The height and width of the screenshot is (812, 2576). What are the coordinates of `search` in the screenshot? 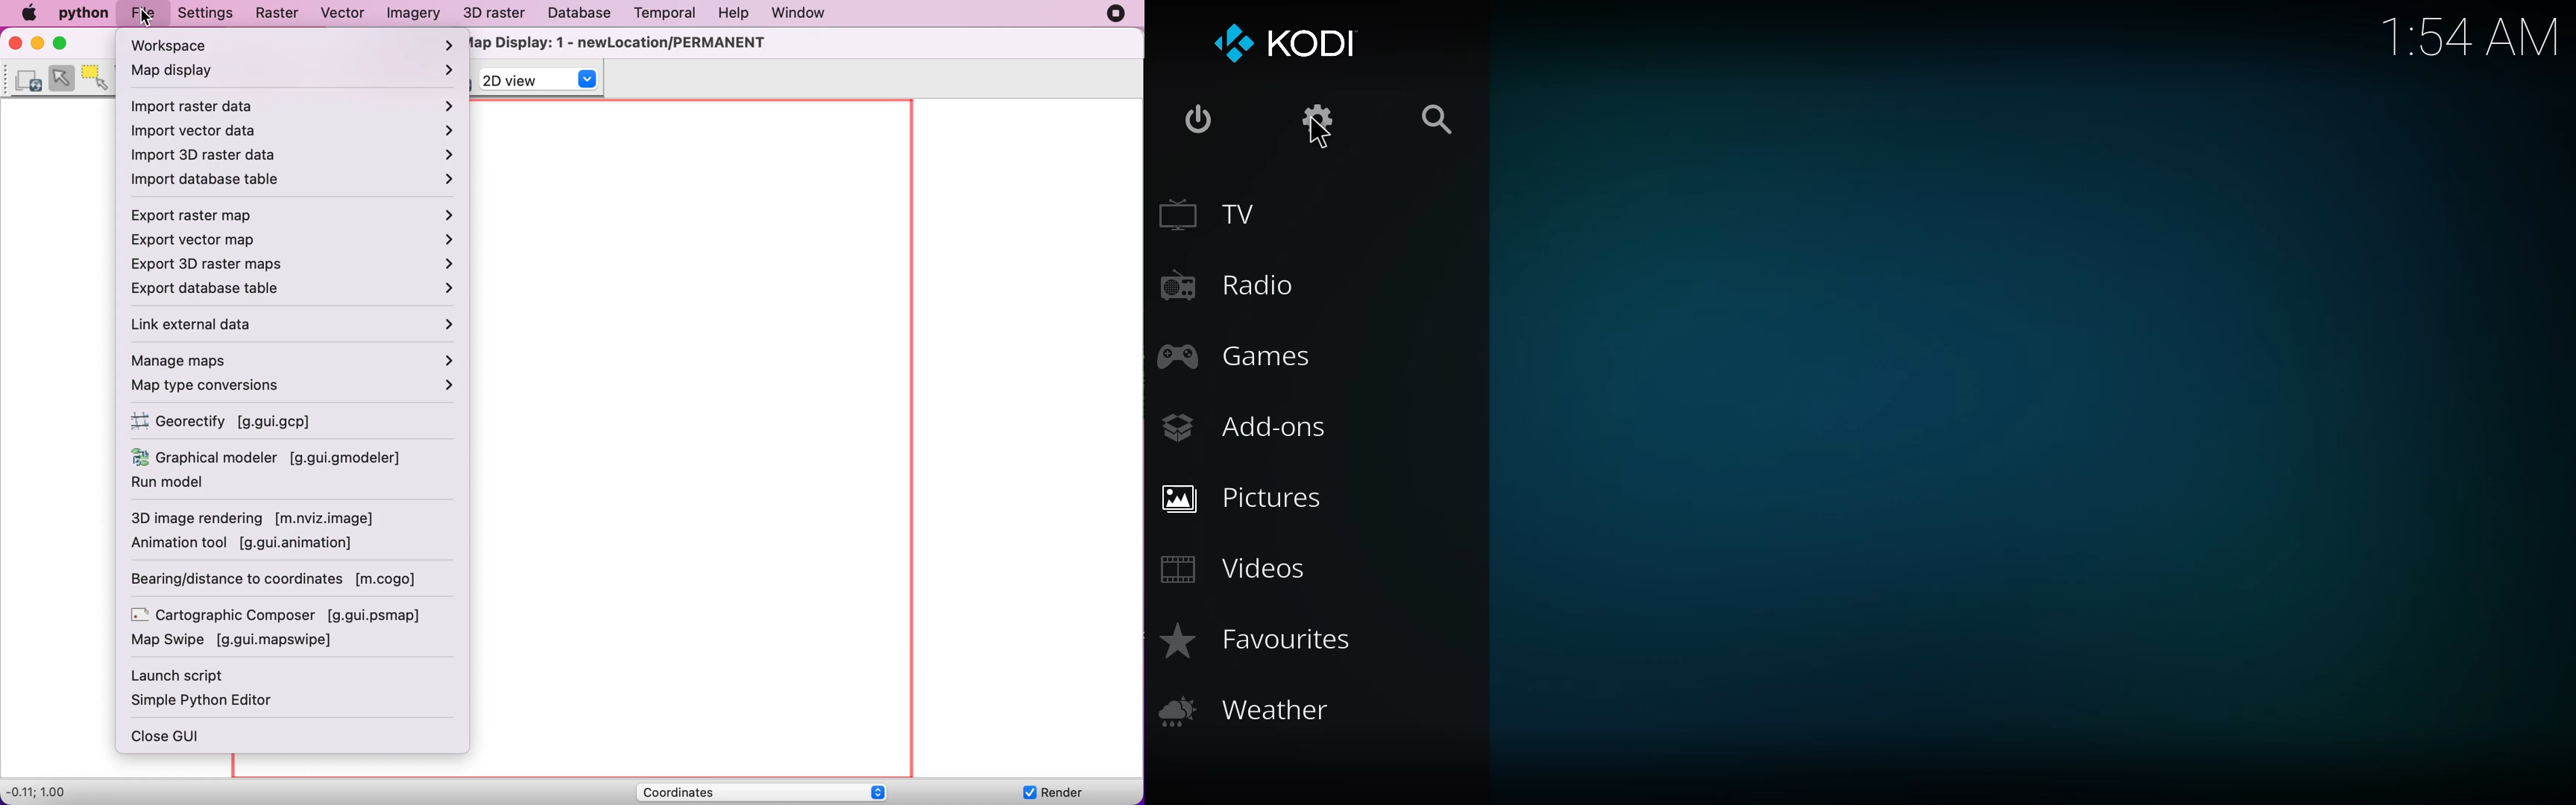 It's located at (1437, 116).